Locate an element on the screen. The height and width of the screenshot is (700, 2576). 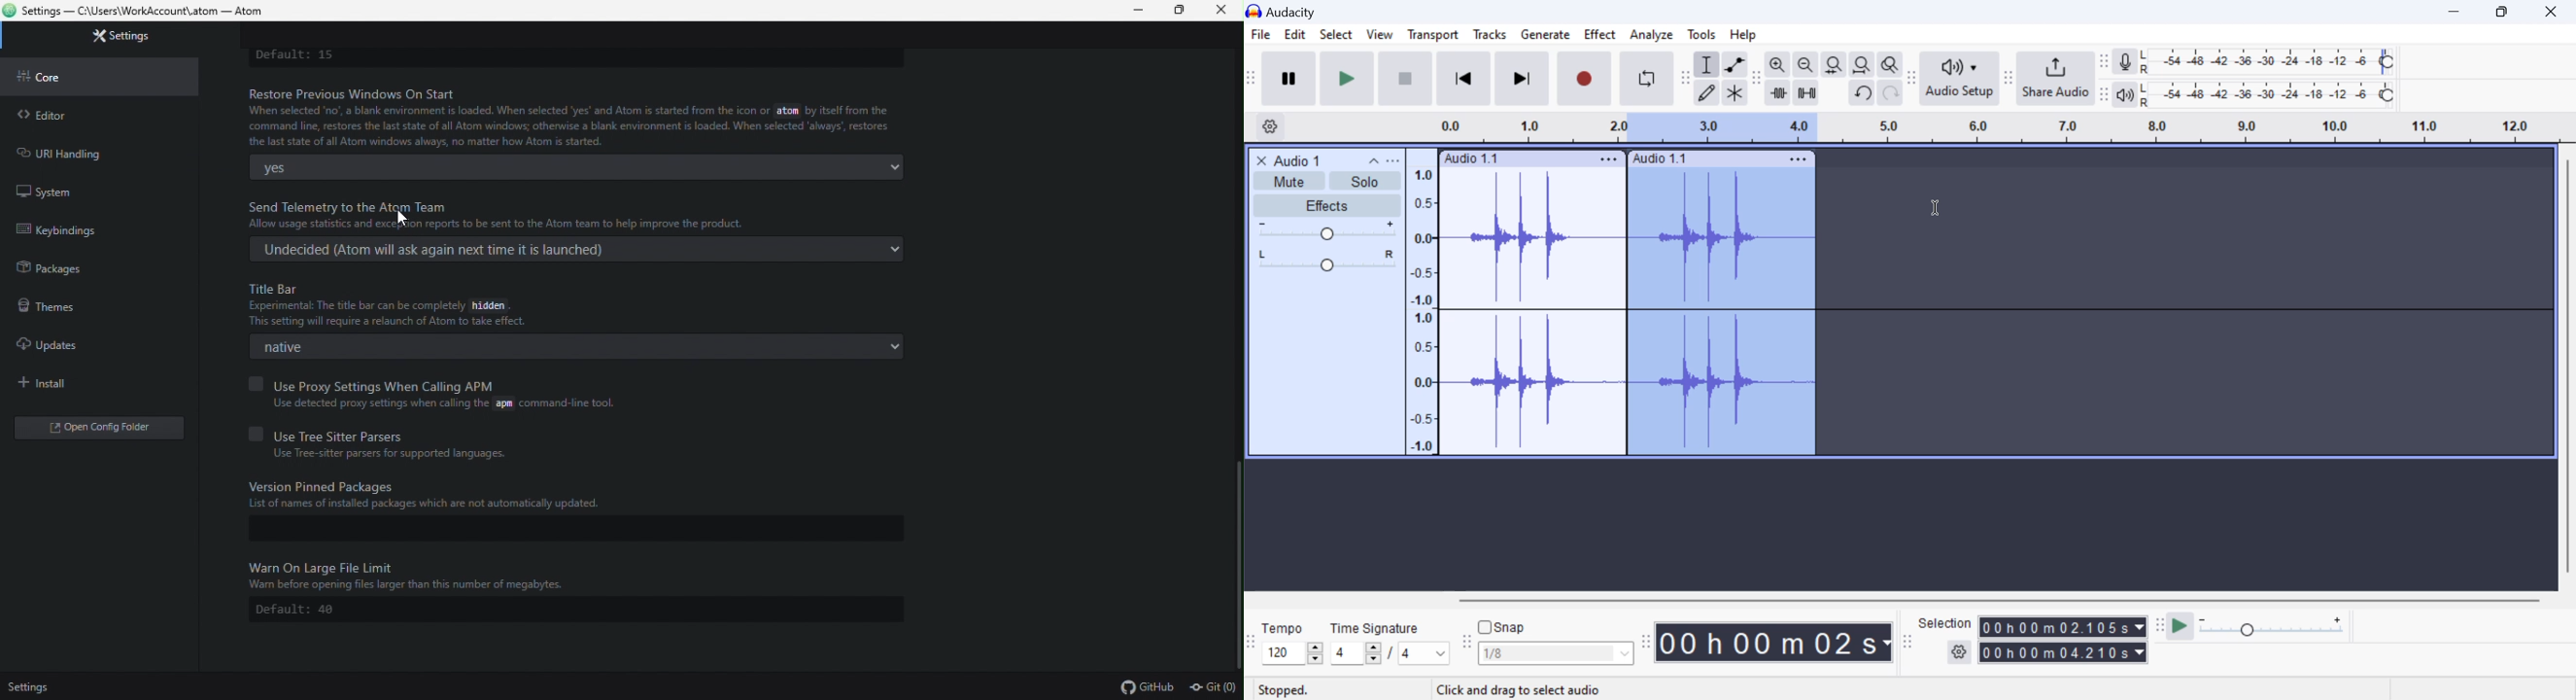
Cursor Position AFTER_LAST_ACTION is located at coordinates (1939, 210).